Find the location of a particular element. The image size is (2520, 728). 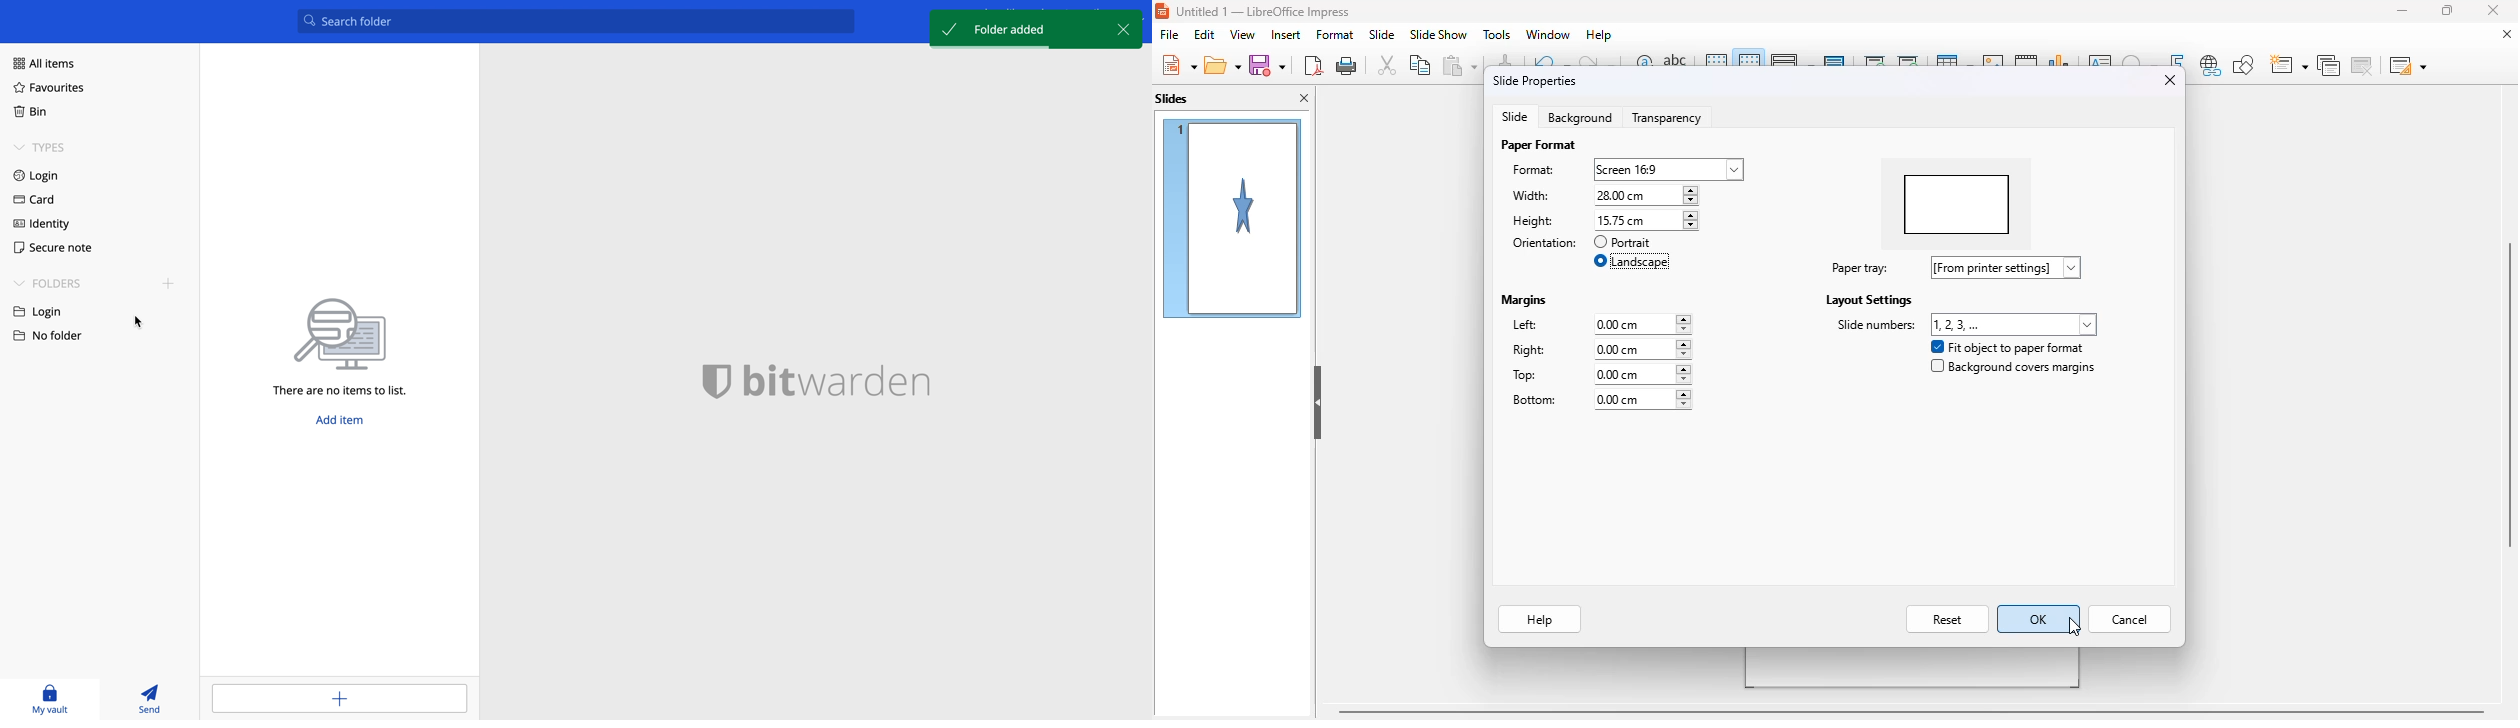

secure note is located at coordinates (49, 246).